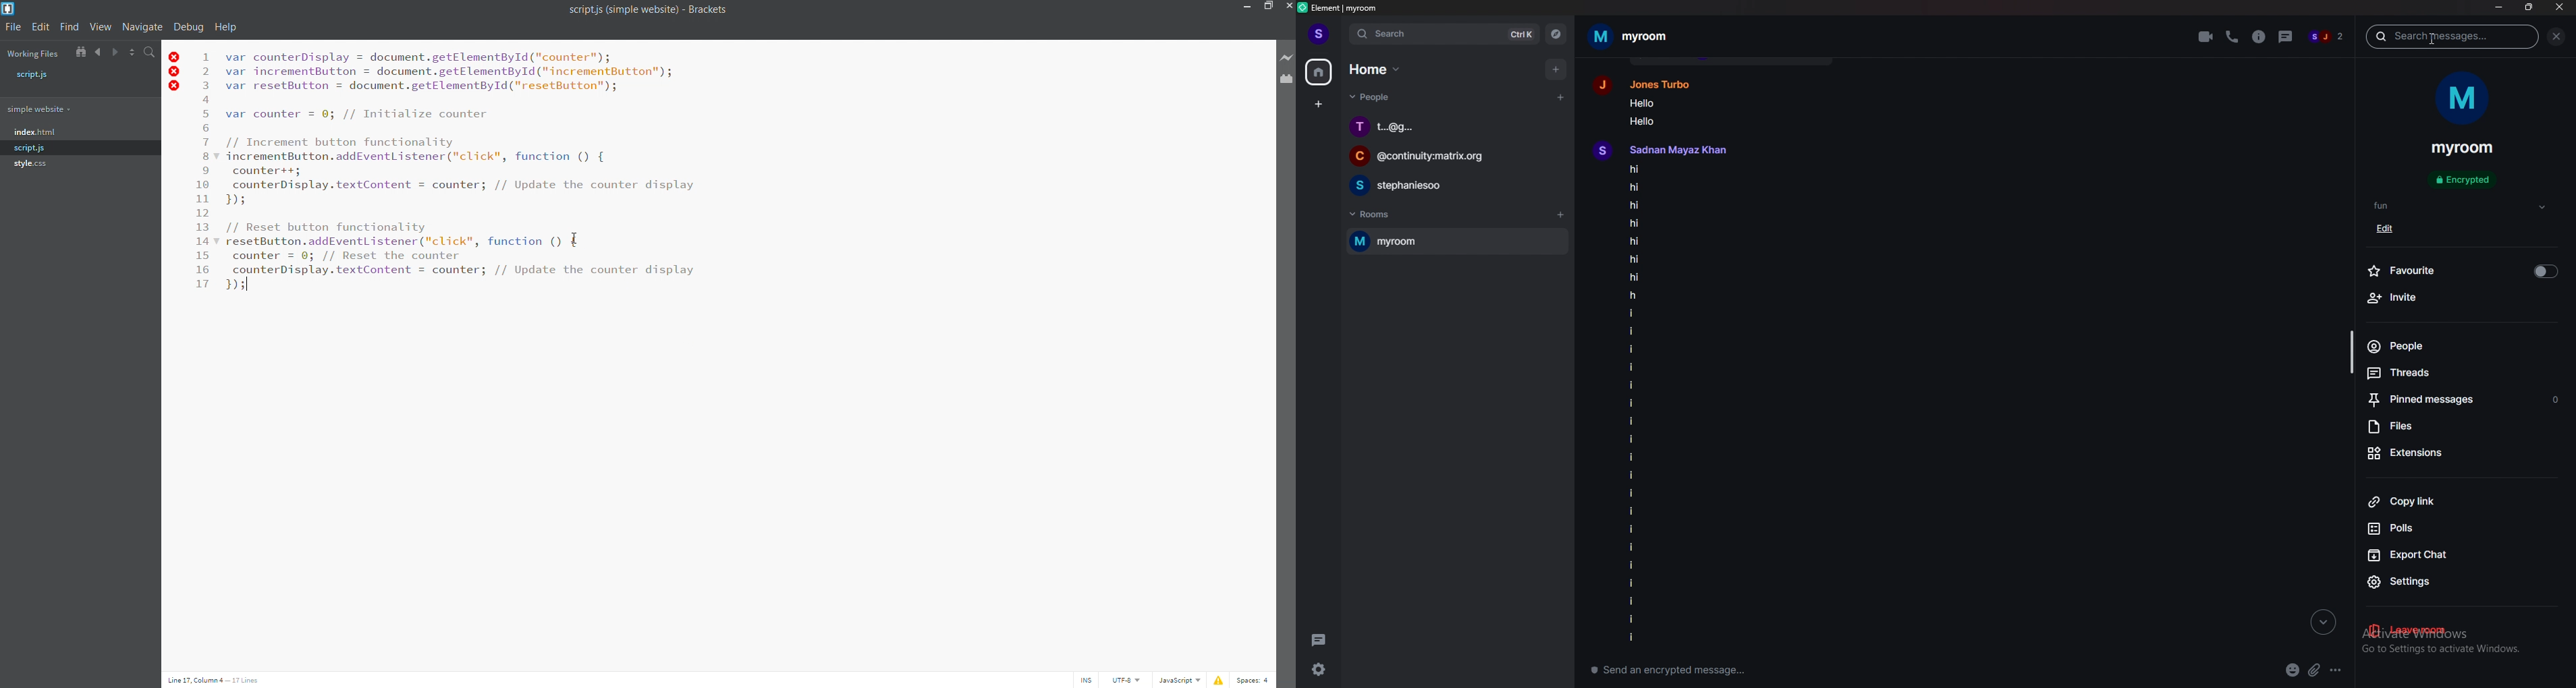 This screenshot has height=700, width=2576. What do you see at coordinates (80, 51) in the screenshot?
I see `show in file tree` at bounding box center [80, 51].